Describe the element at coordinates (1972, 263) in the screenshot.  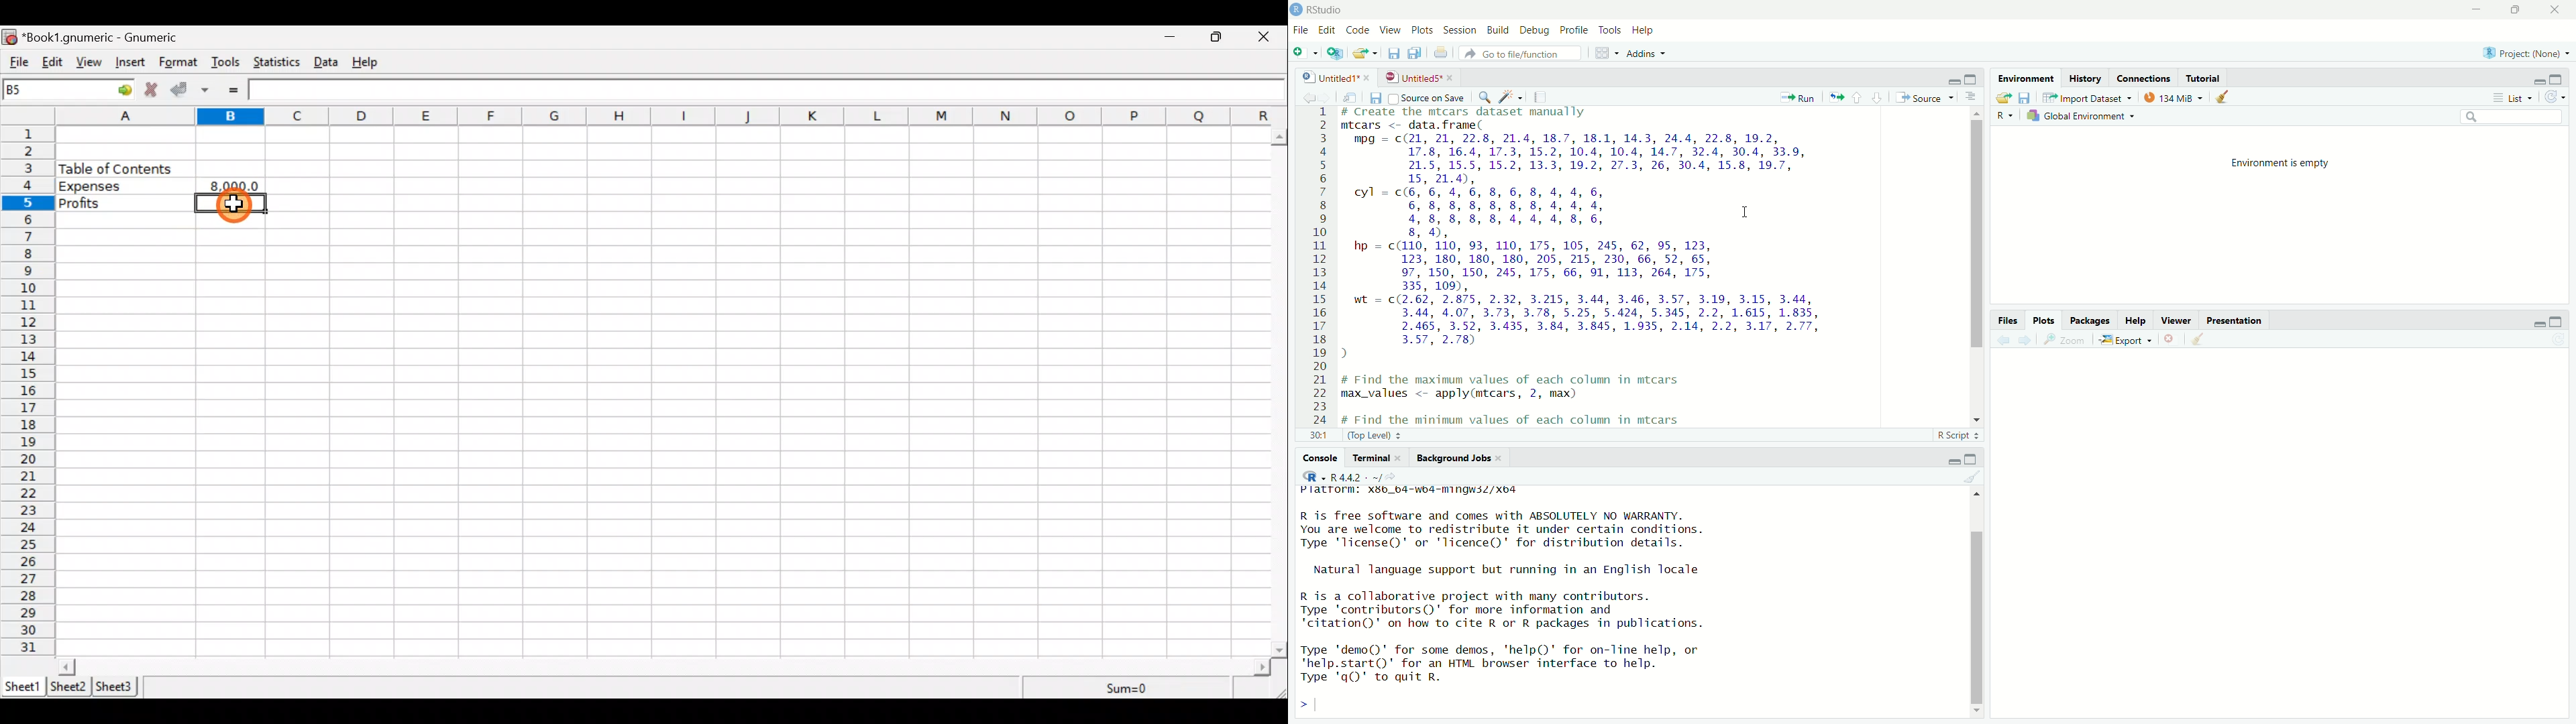
I see `scroll bar` at that location.